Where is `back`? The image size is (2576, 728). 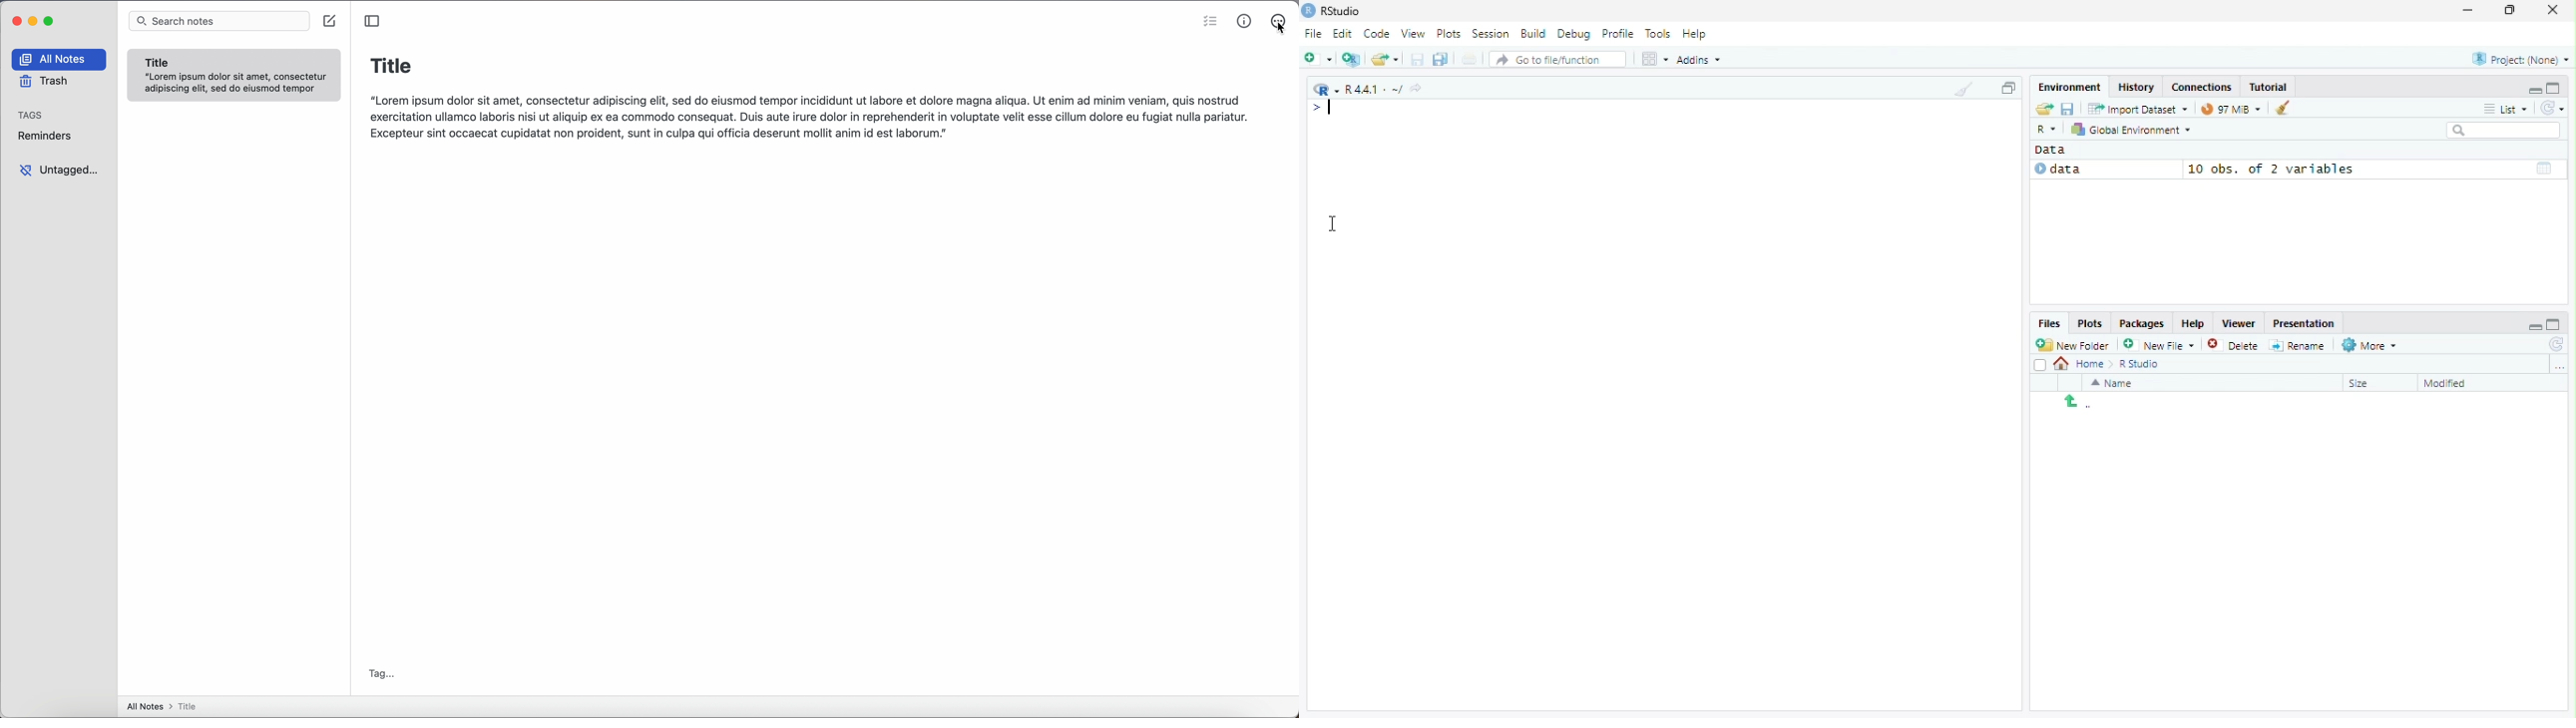 back is located at coordinates (2072, 401).